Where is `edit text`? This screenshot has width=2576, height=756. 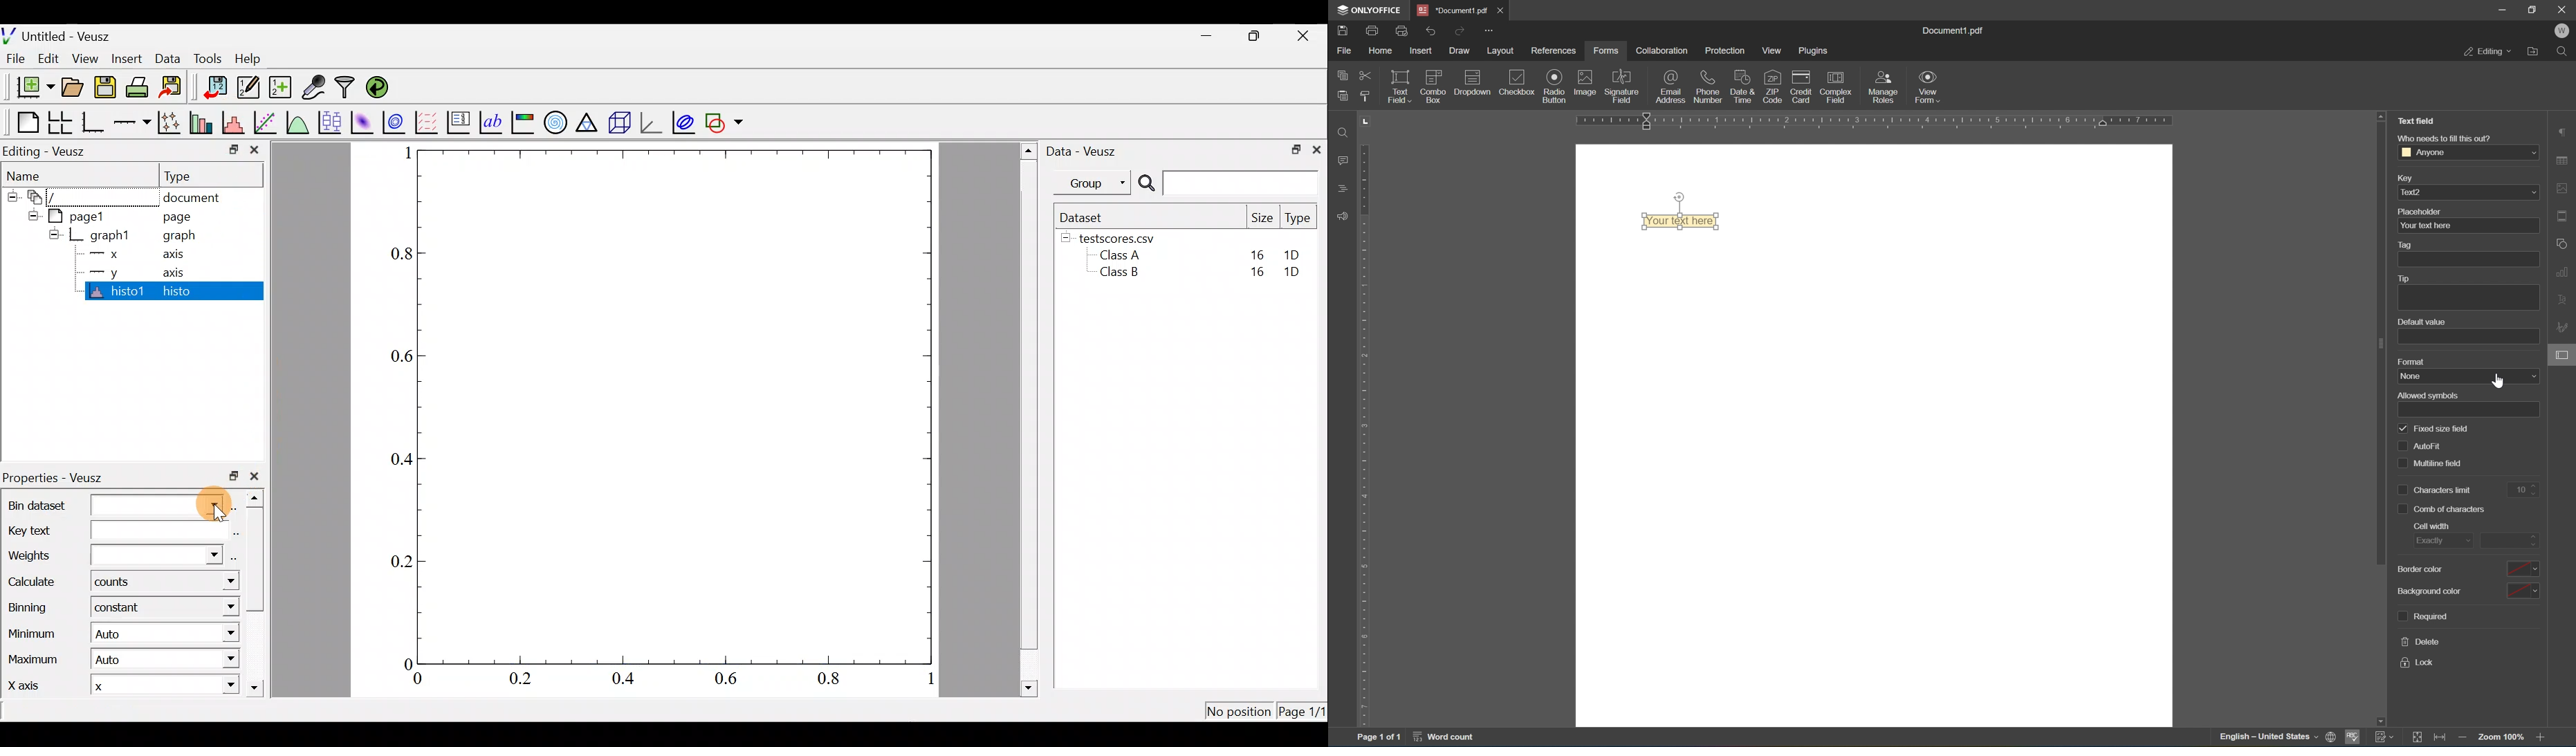 edit text is located at coordinates (236, 533).